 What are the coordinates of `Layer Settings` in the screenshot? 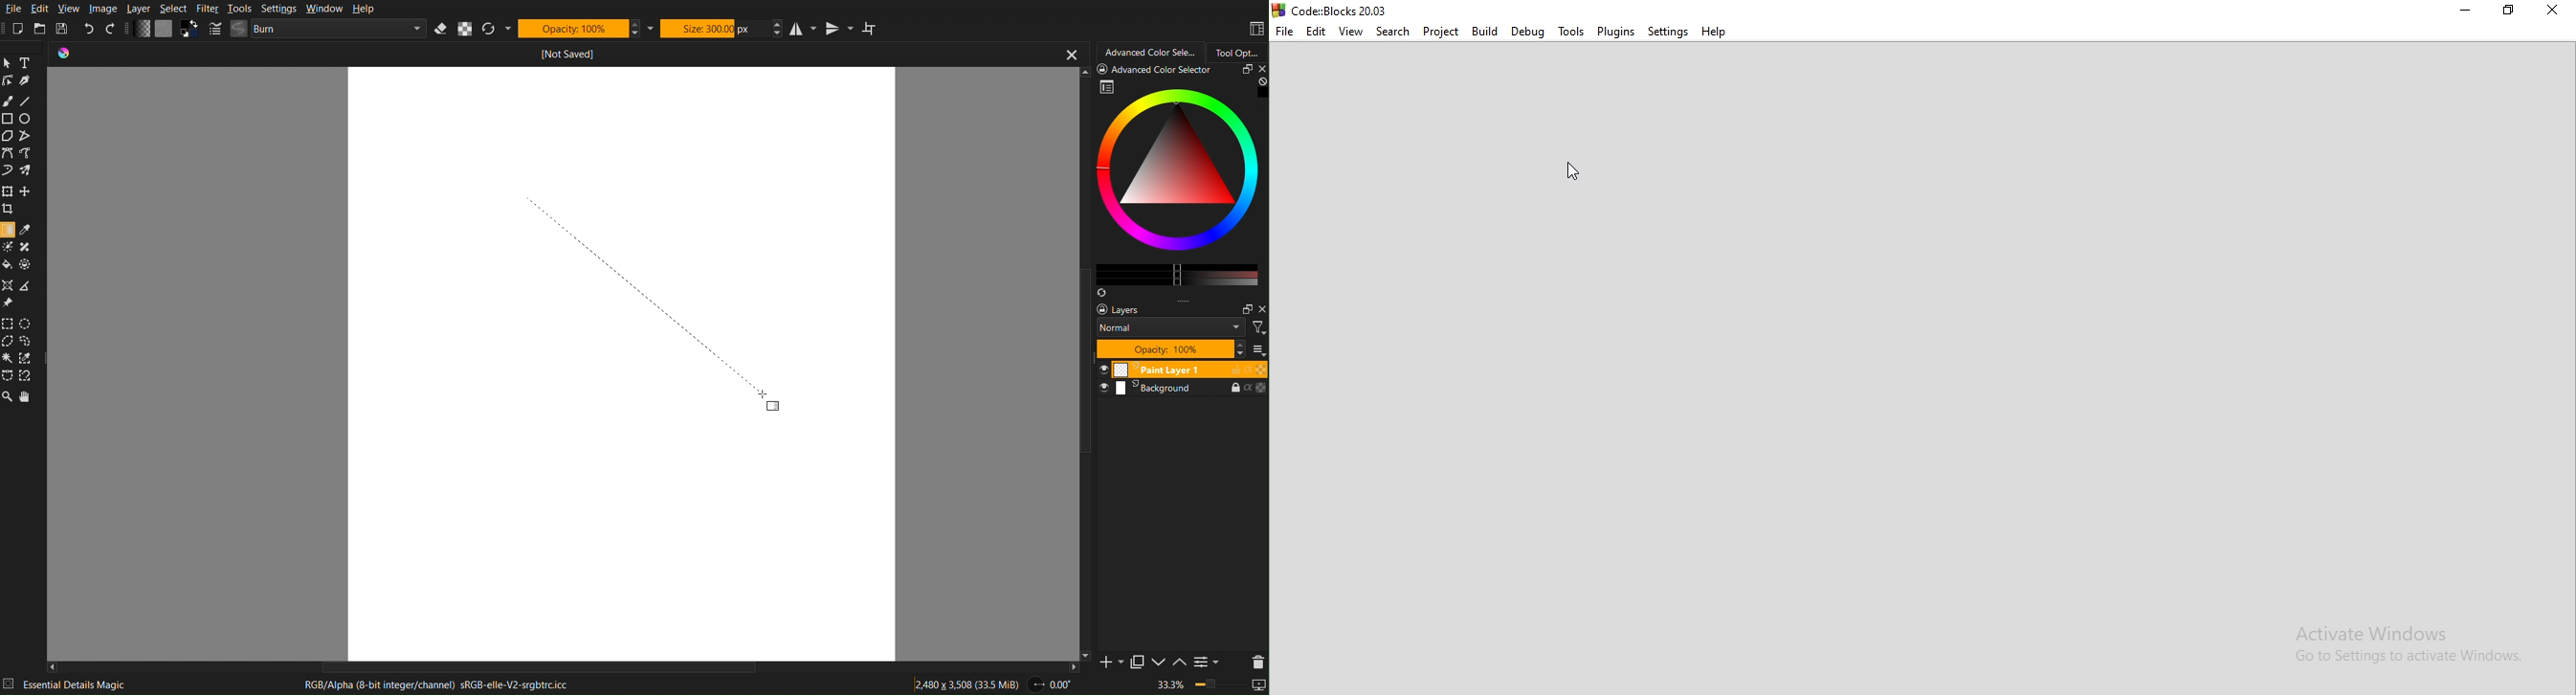 It's located at (1181, 331).